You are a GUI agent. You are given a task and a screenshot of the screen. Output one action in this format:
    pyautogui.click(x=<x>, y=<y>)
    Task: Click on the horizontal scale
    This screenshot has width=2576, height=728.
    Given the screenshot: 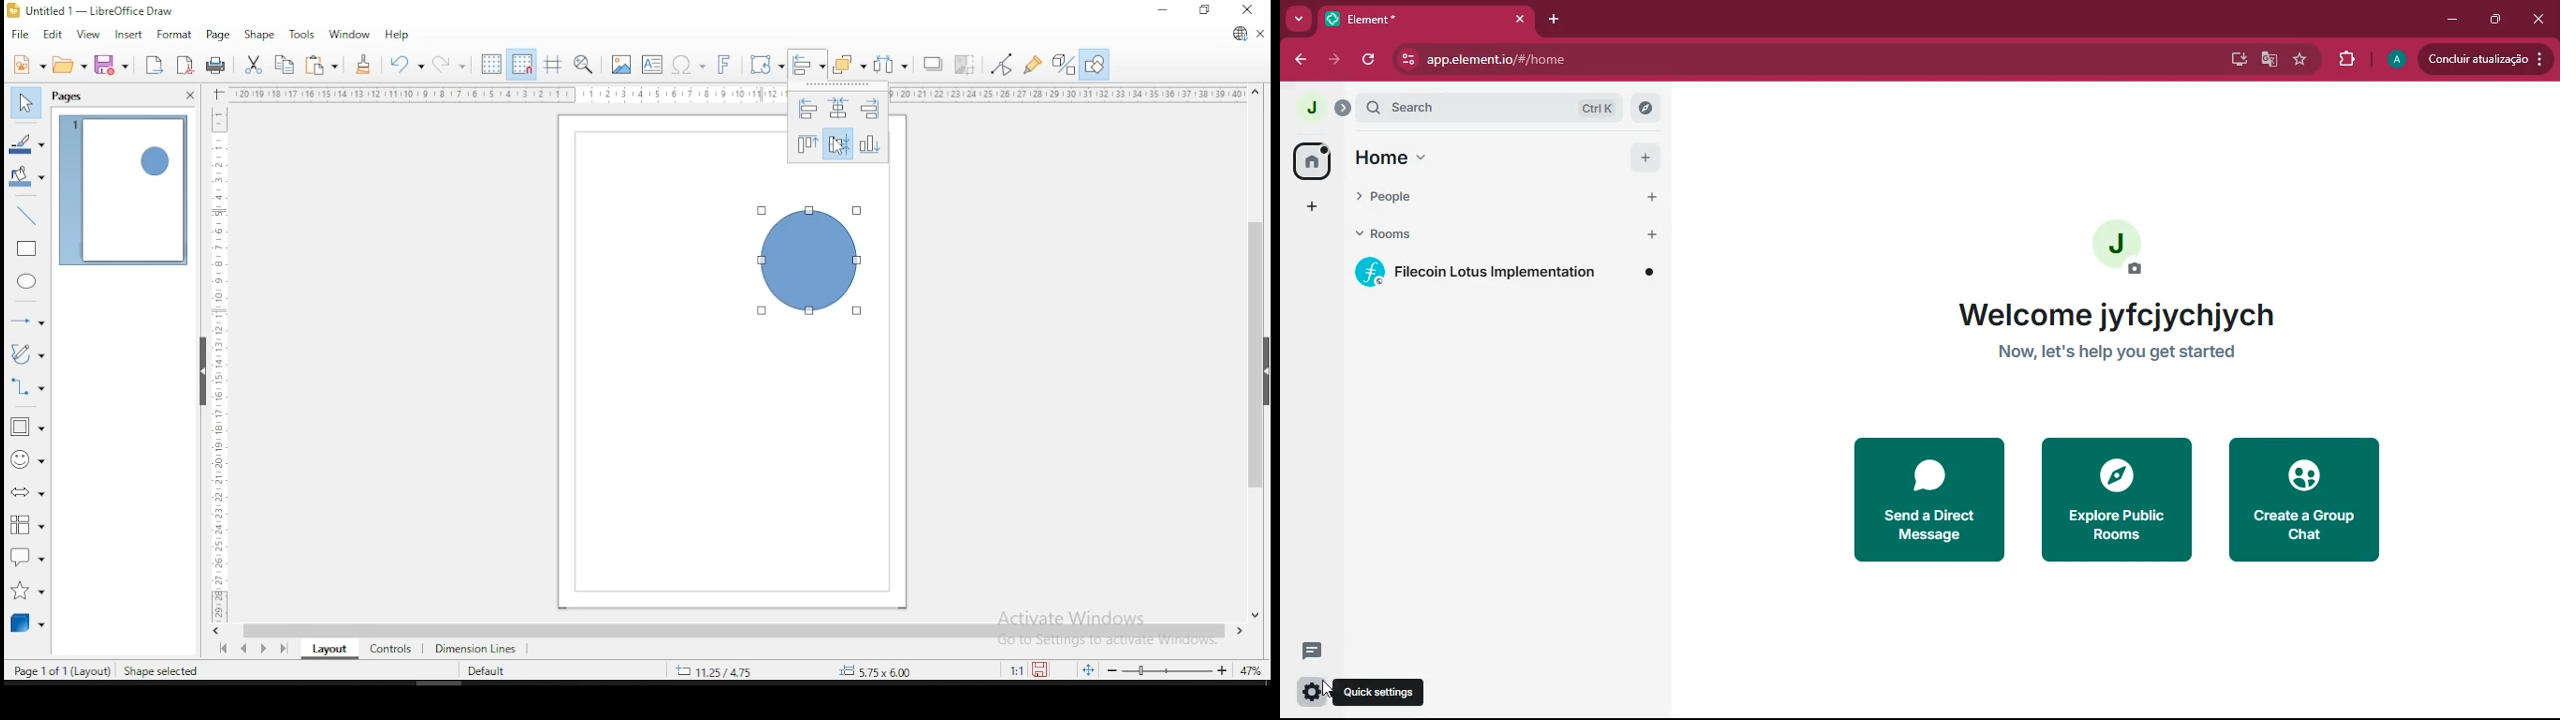 What is the action you would take?
    pyautogui.click(x=738, y=94)
    